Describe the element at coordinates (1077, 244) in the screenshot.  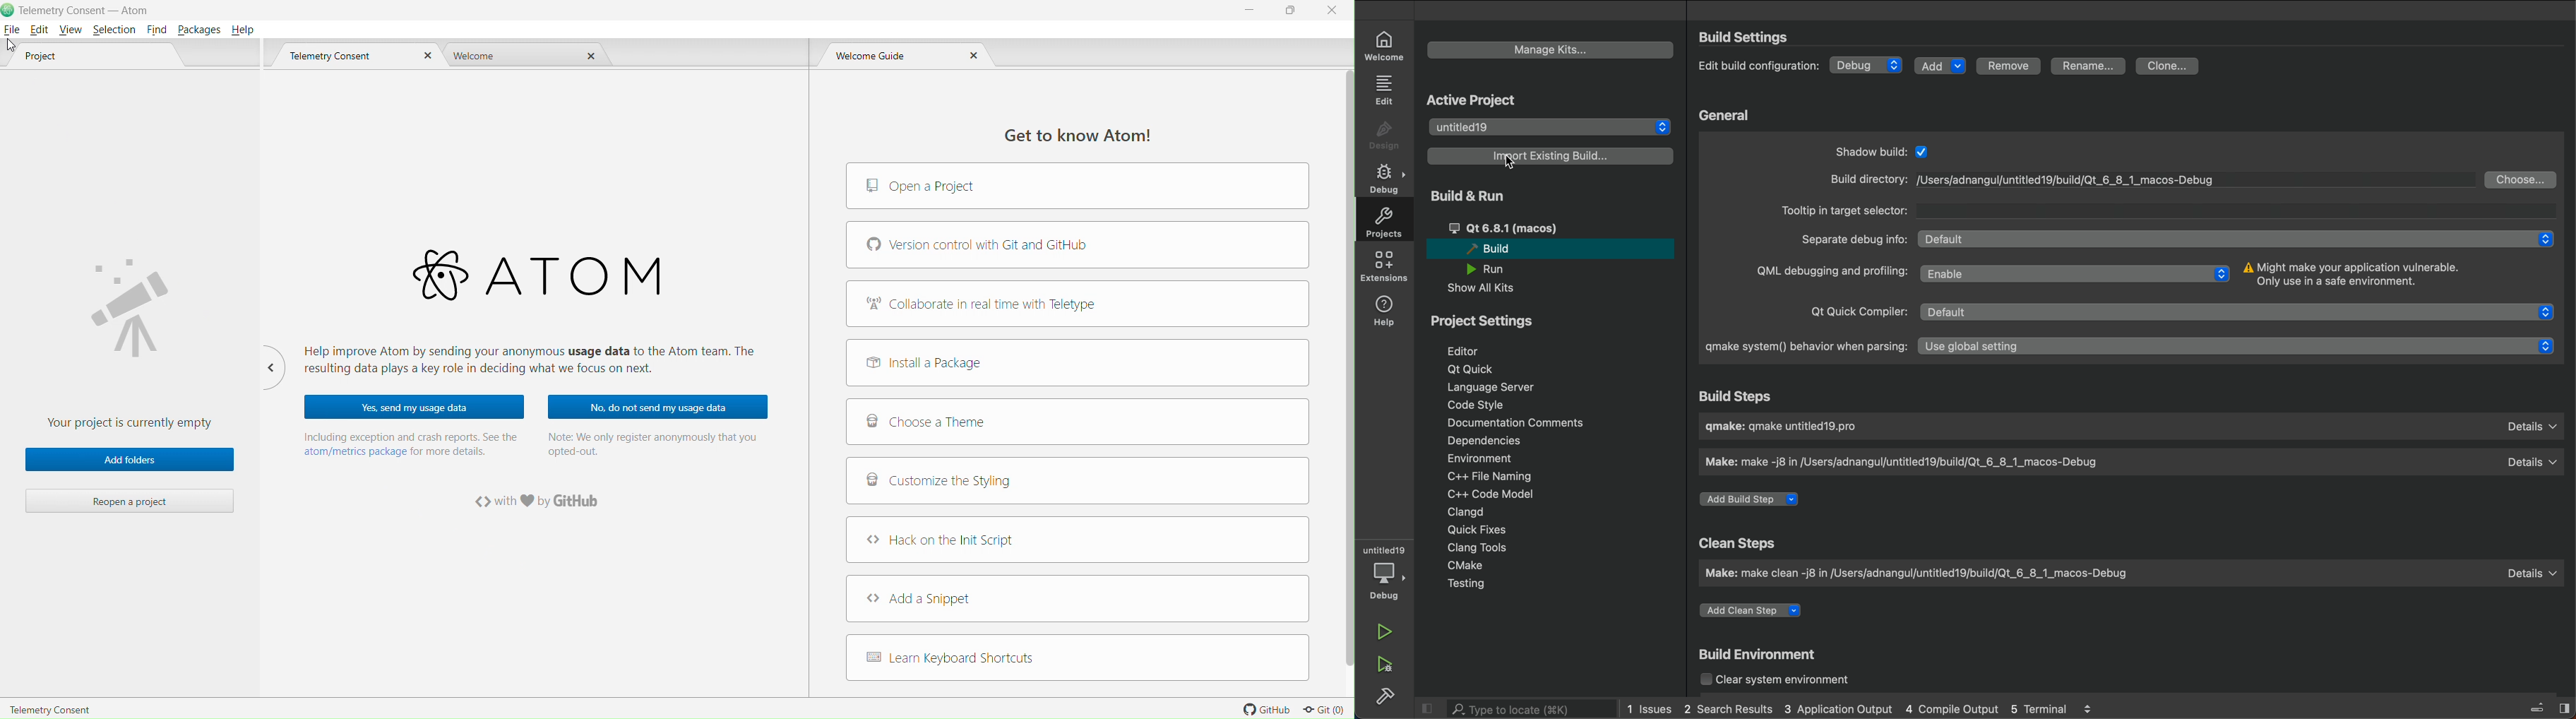
I see `Version control with Git and GitHub` at that location.